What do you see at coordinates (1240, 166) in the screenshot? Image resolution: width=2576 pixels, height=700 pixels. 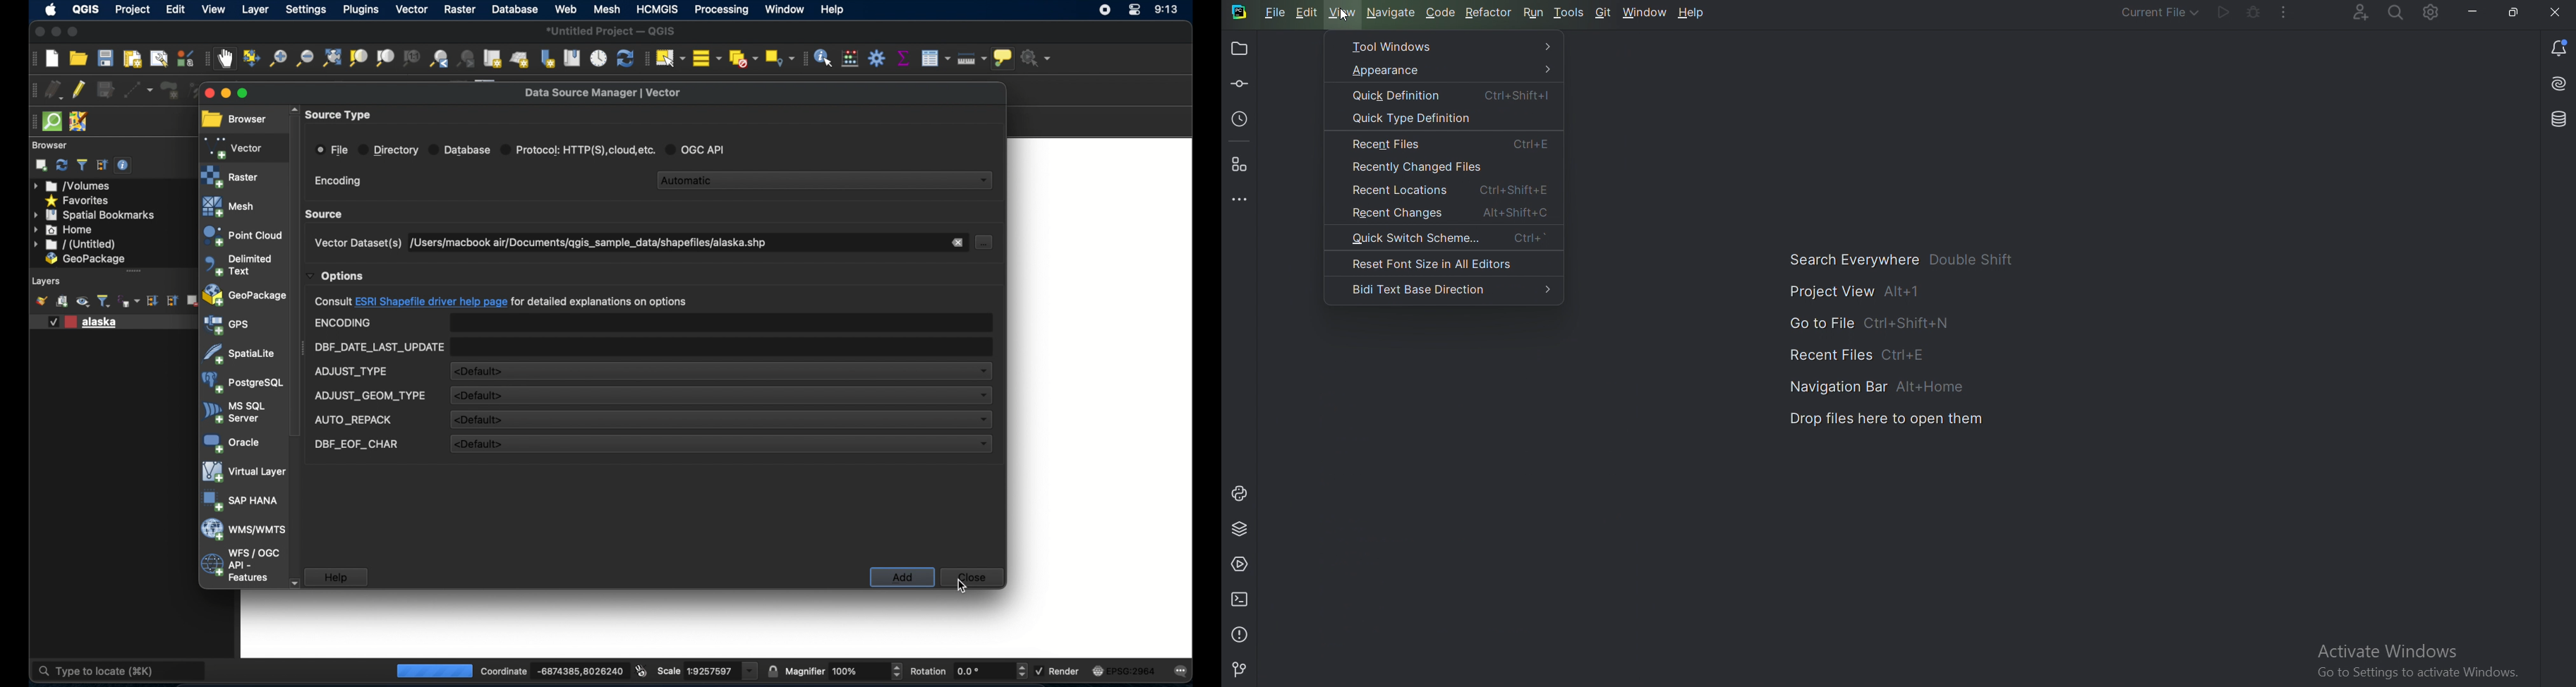 I see `Structure` at bounding box center [1240, 166].